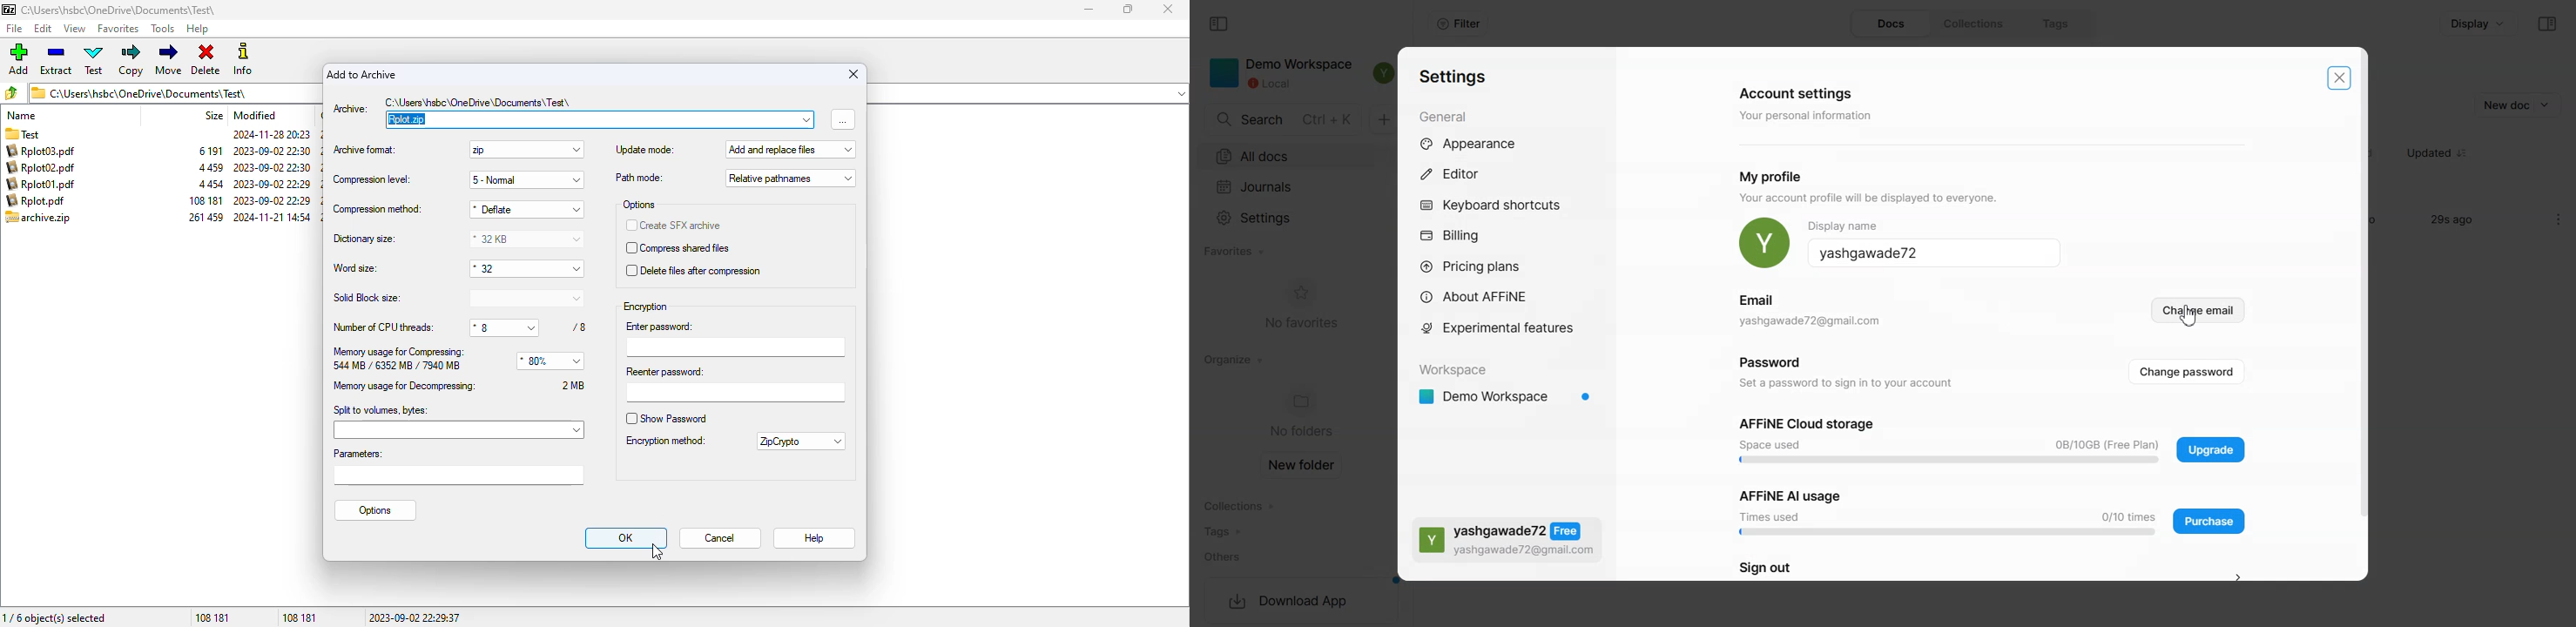 The height and width of the screenshot is (644, 2576). What do you see at coordinates (2187, 372) in the screenshot?
I see `Change password` at bounding box center [2187, 372].